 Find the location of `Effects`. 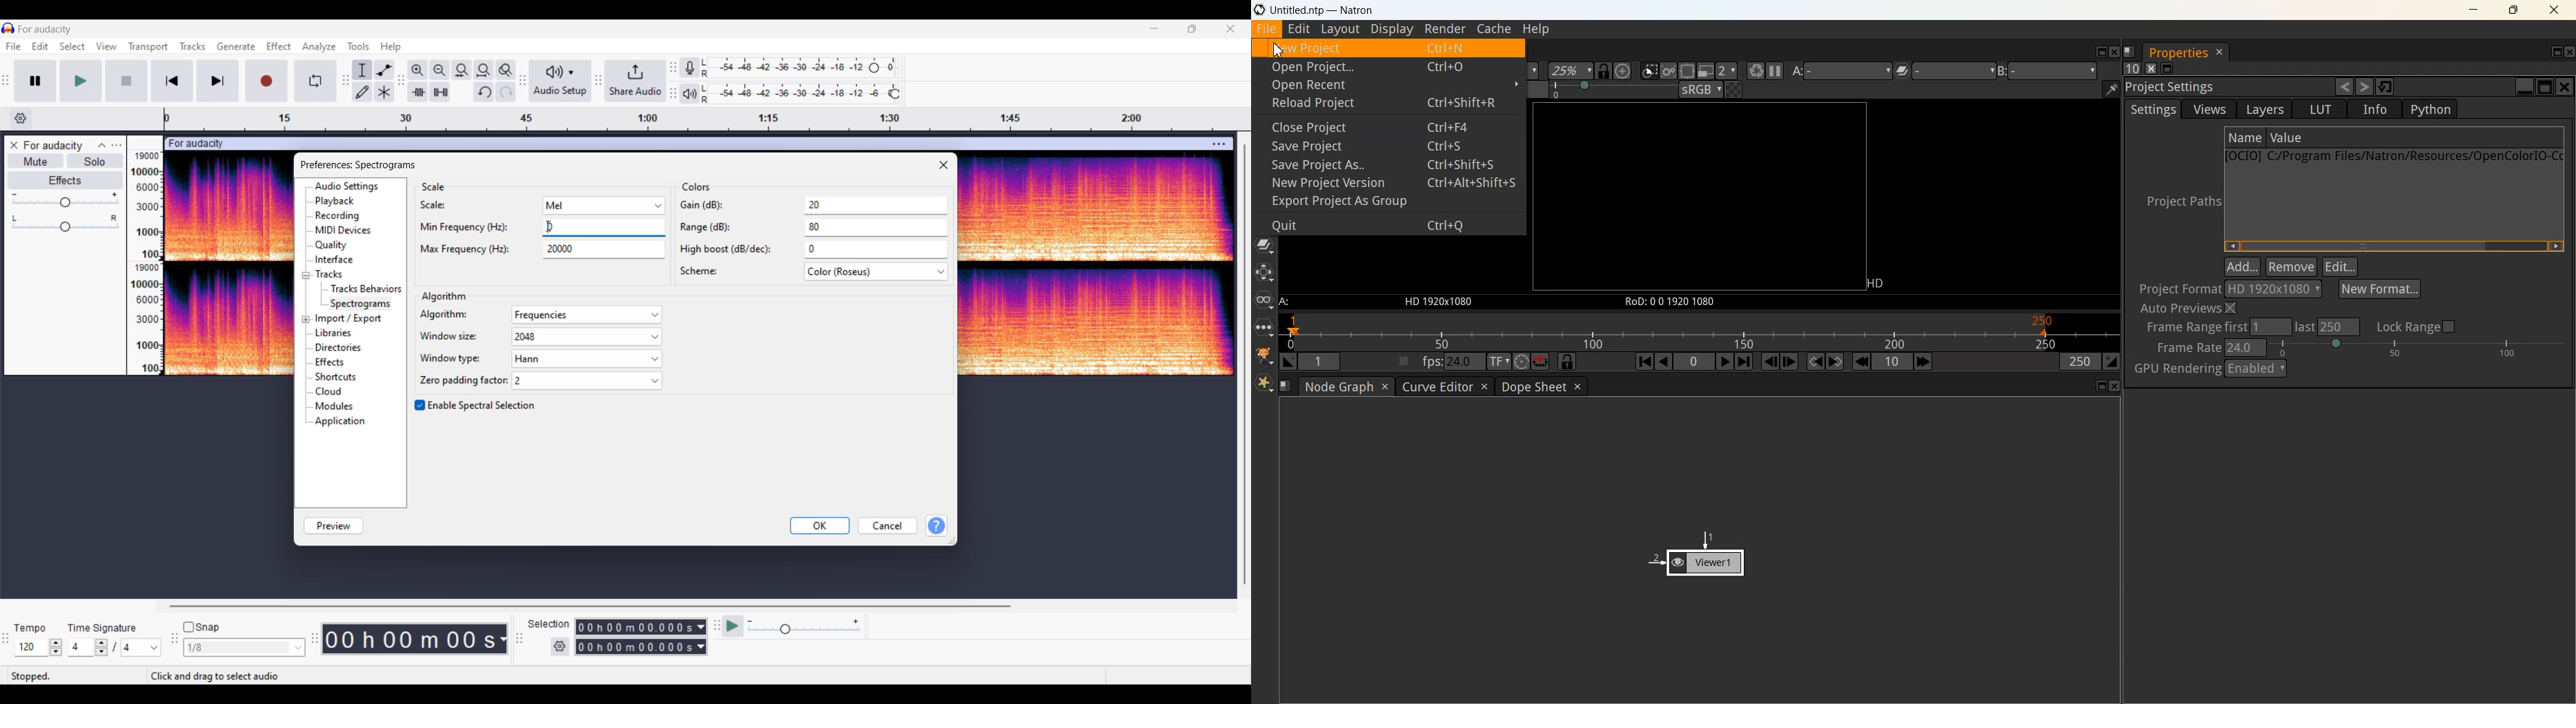

Effects is located at coordinates (65, 181).